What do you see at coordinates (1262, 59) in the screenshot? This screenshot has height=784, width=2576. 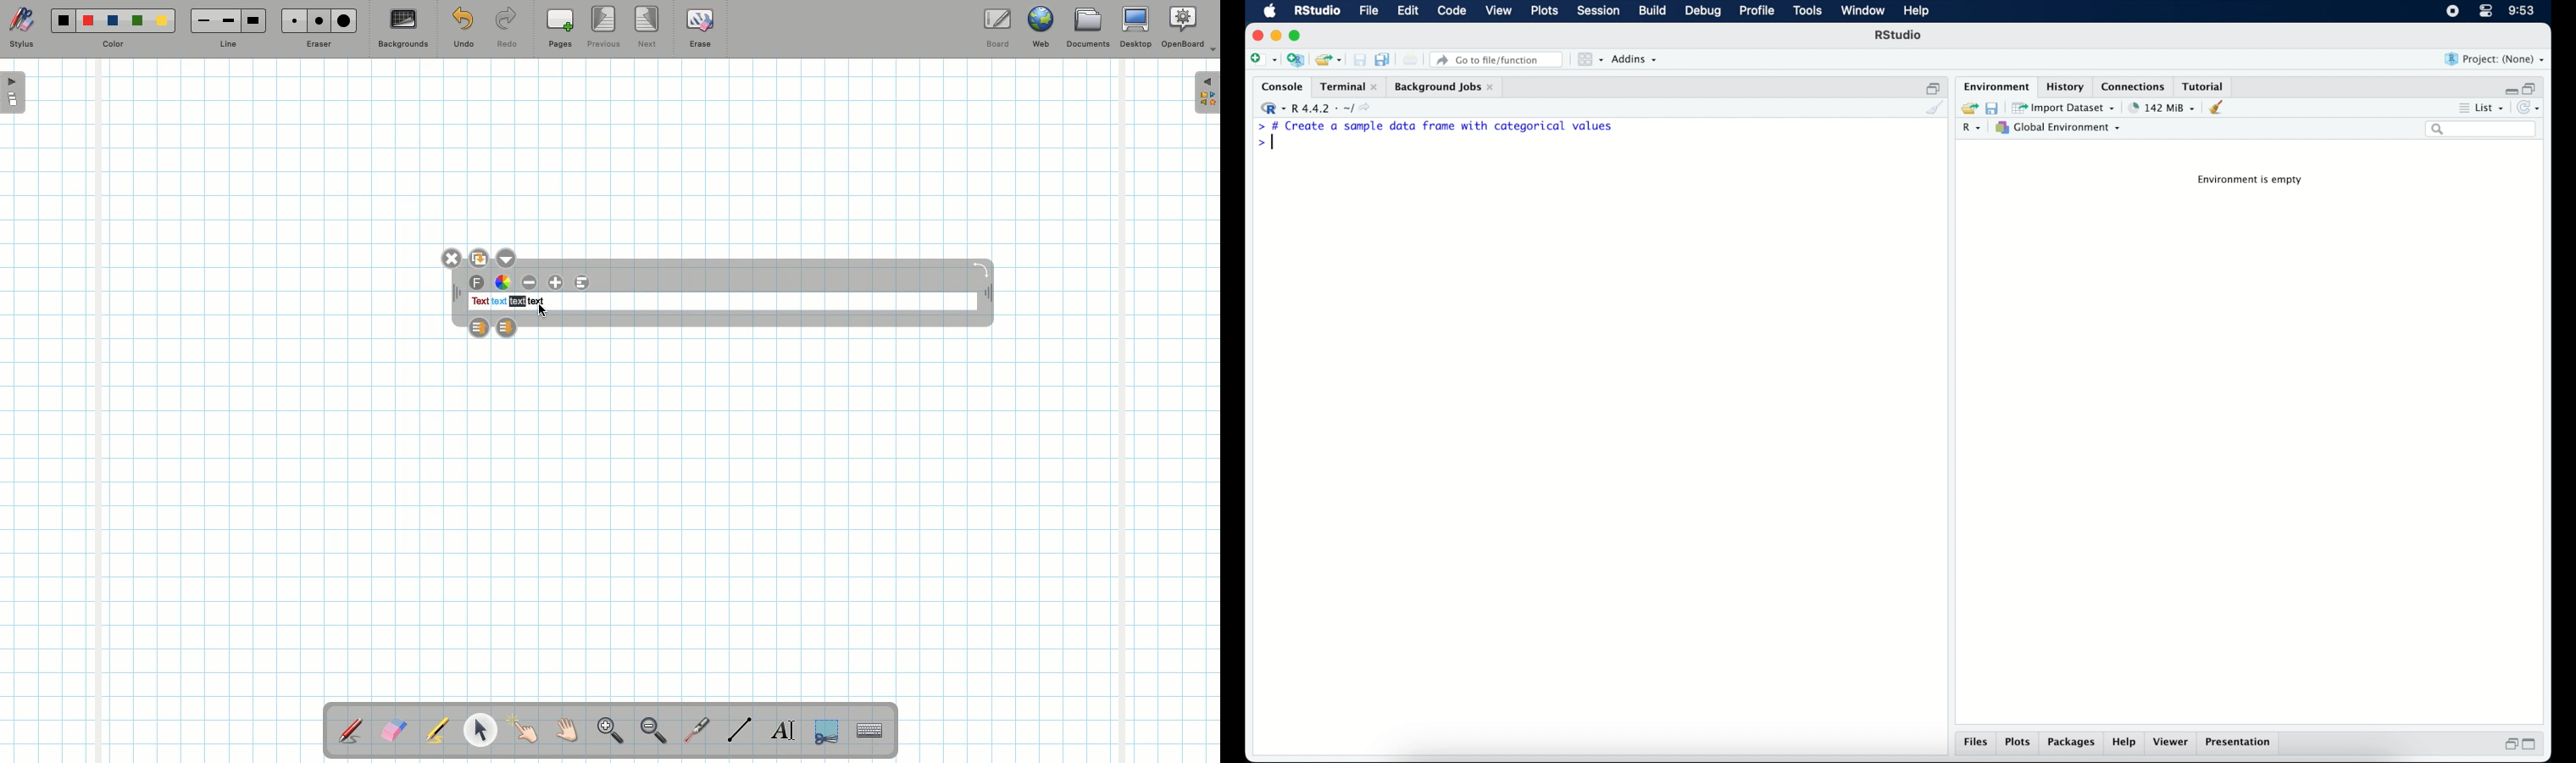 I see `new file` at bounding box center [1262, 59].